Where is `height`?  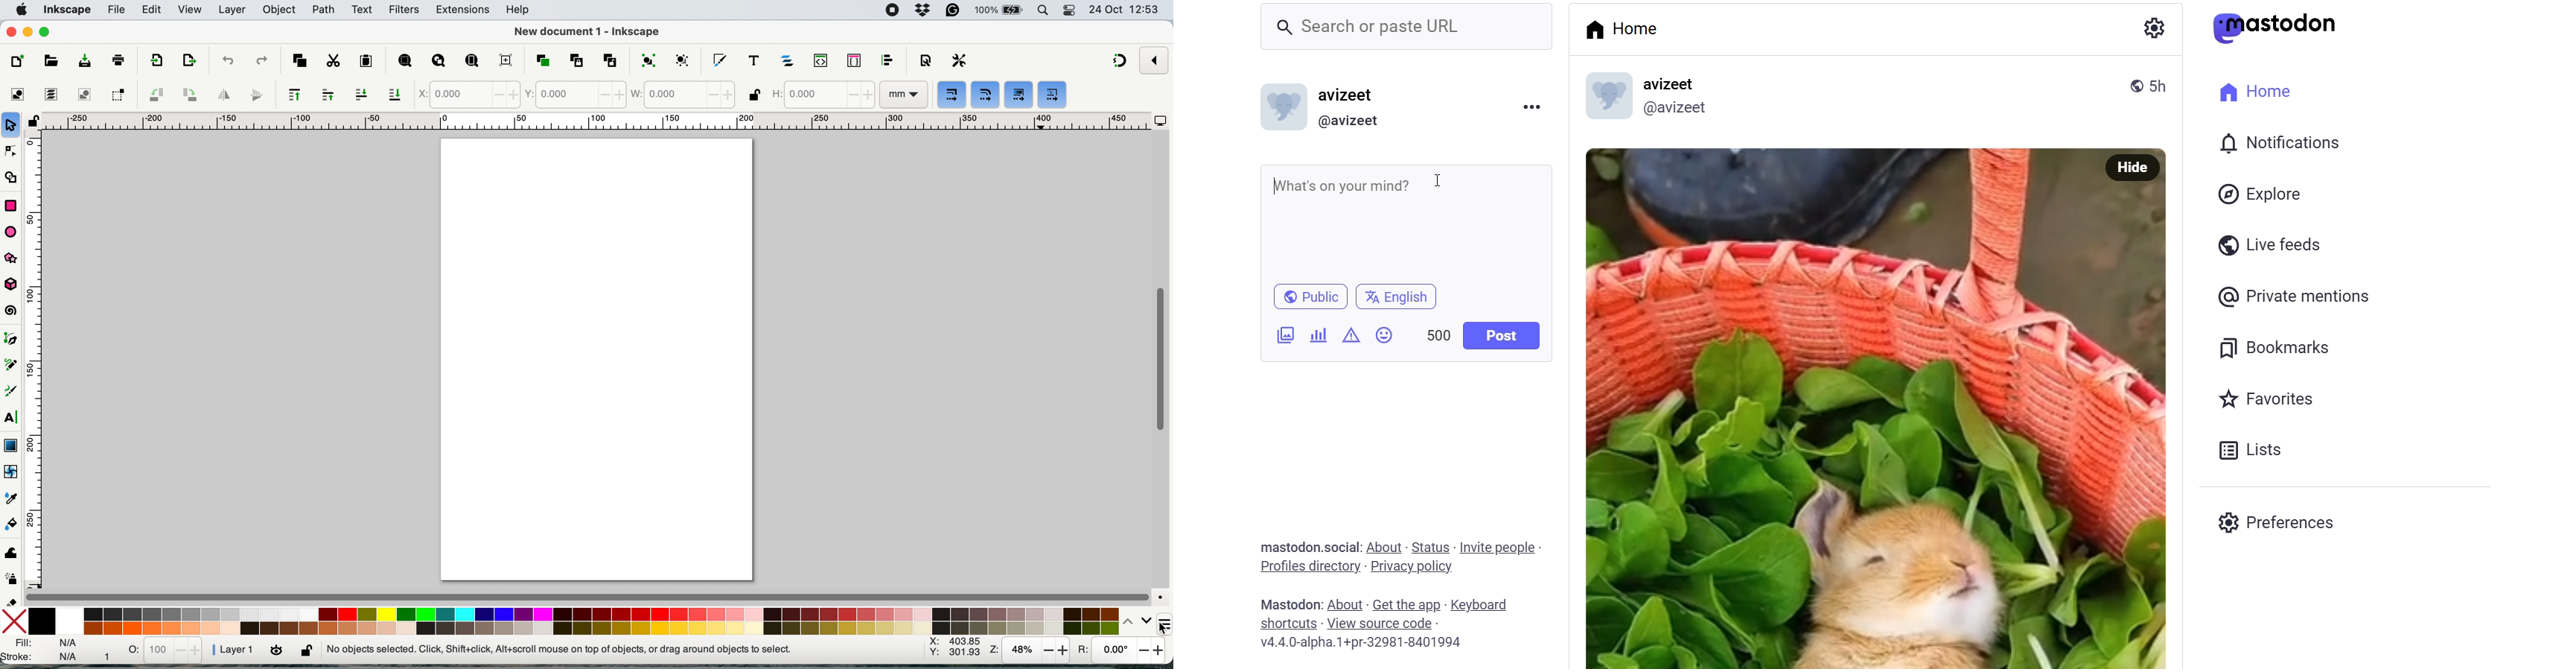
height is located at coordinates (823, 93).